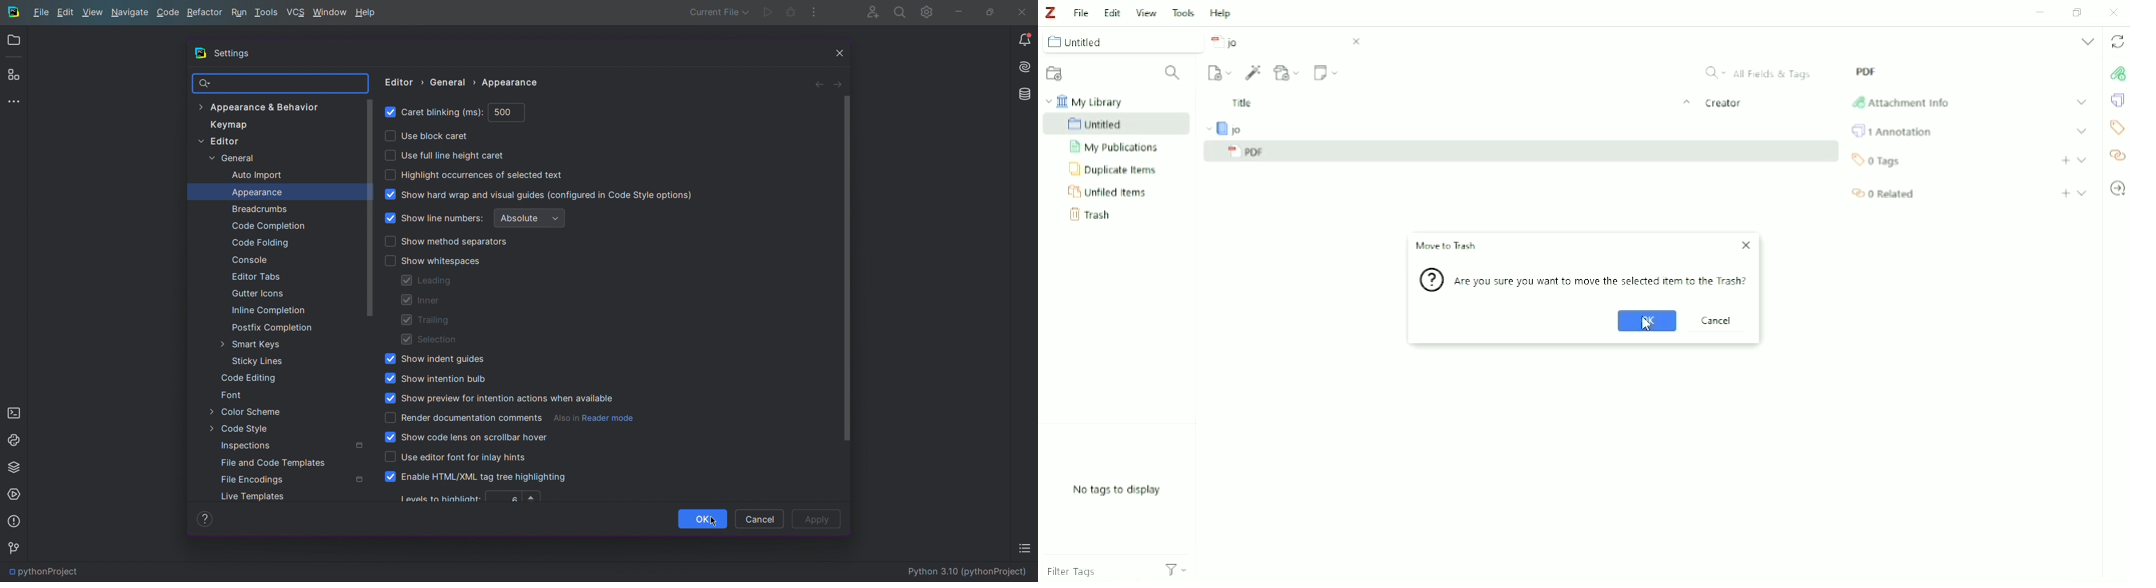  I want to click on New Collection, so click(1056, 73).